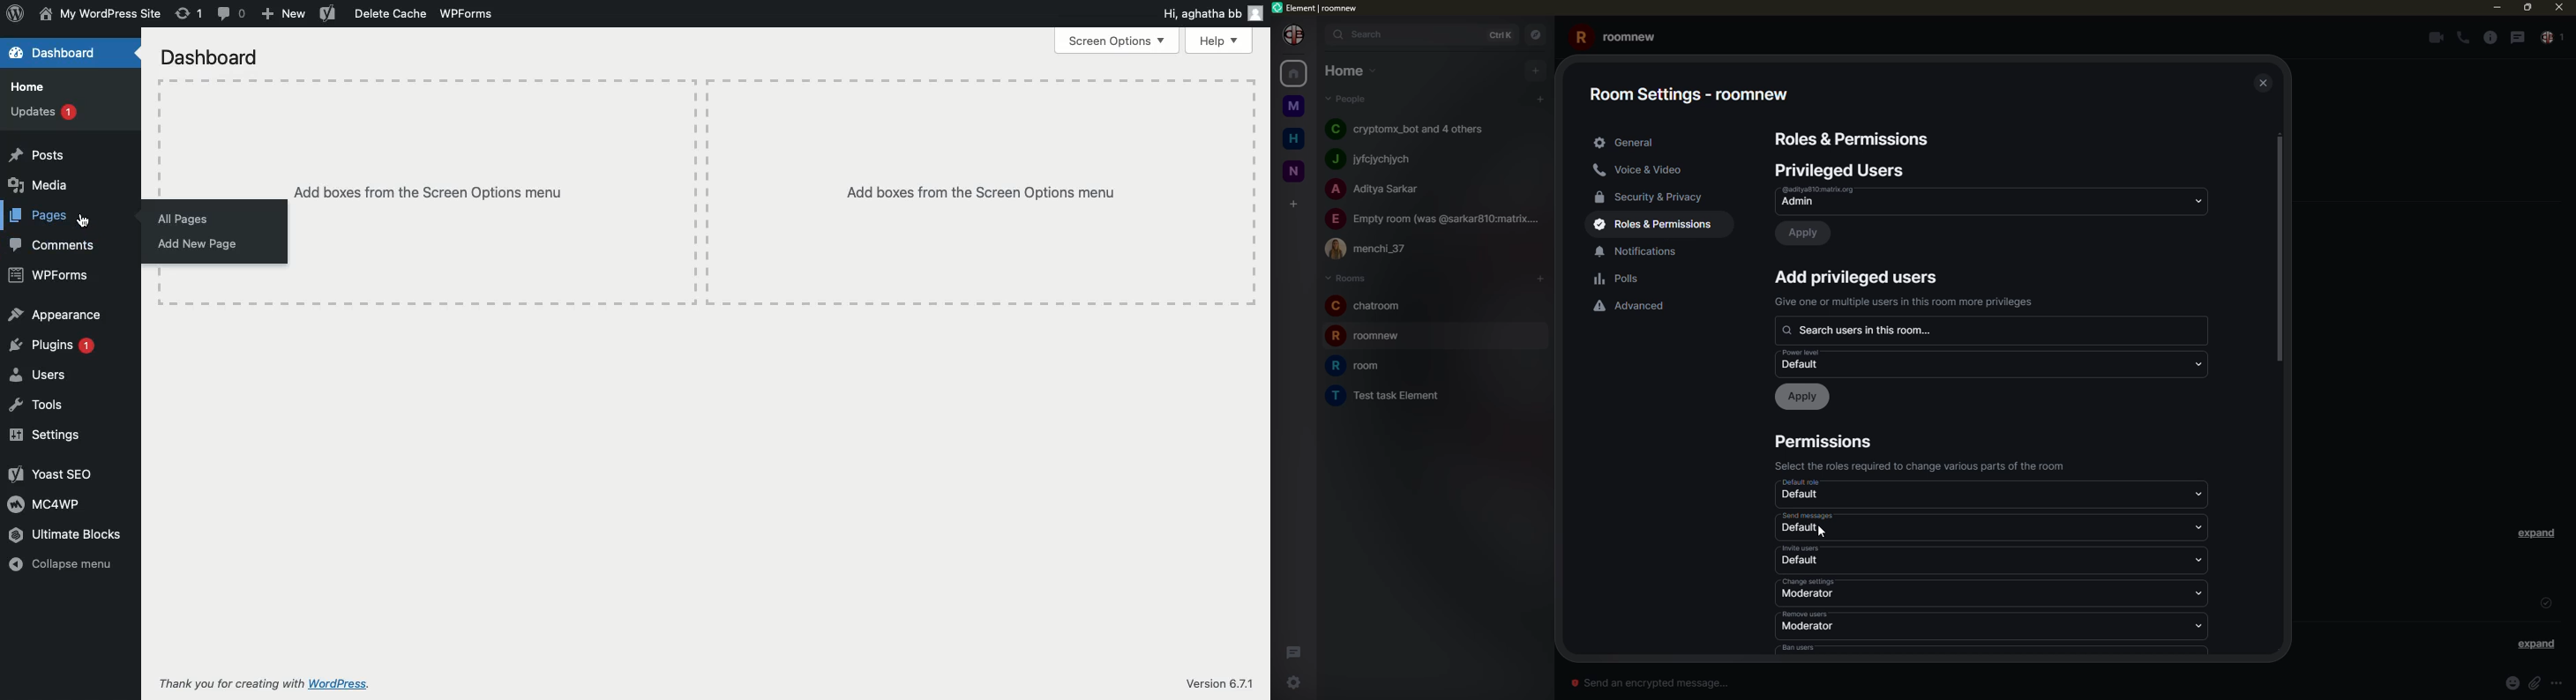  What do you see at coordinates (16, 15) in the screenshot?
I see `Logo` at bounding box center [16, 15].